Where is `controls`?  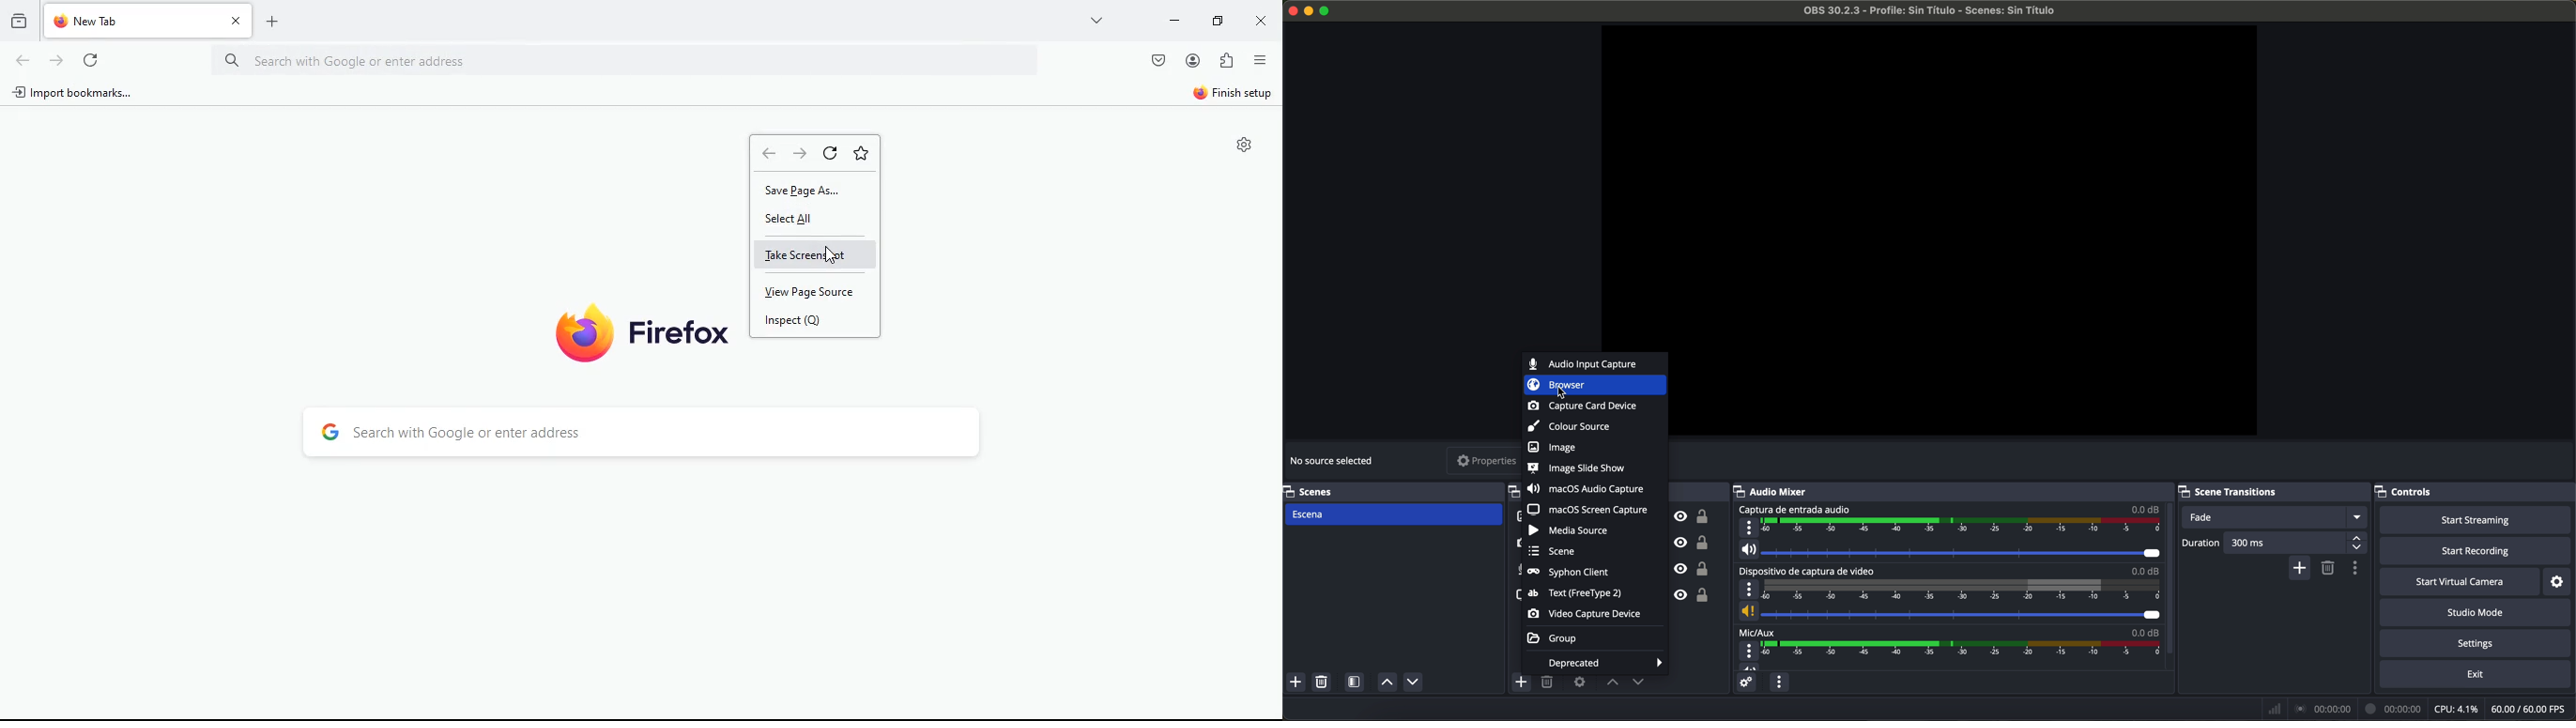
controls is located at coordinates (2408, 490).